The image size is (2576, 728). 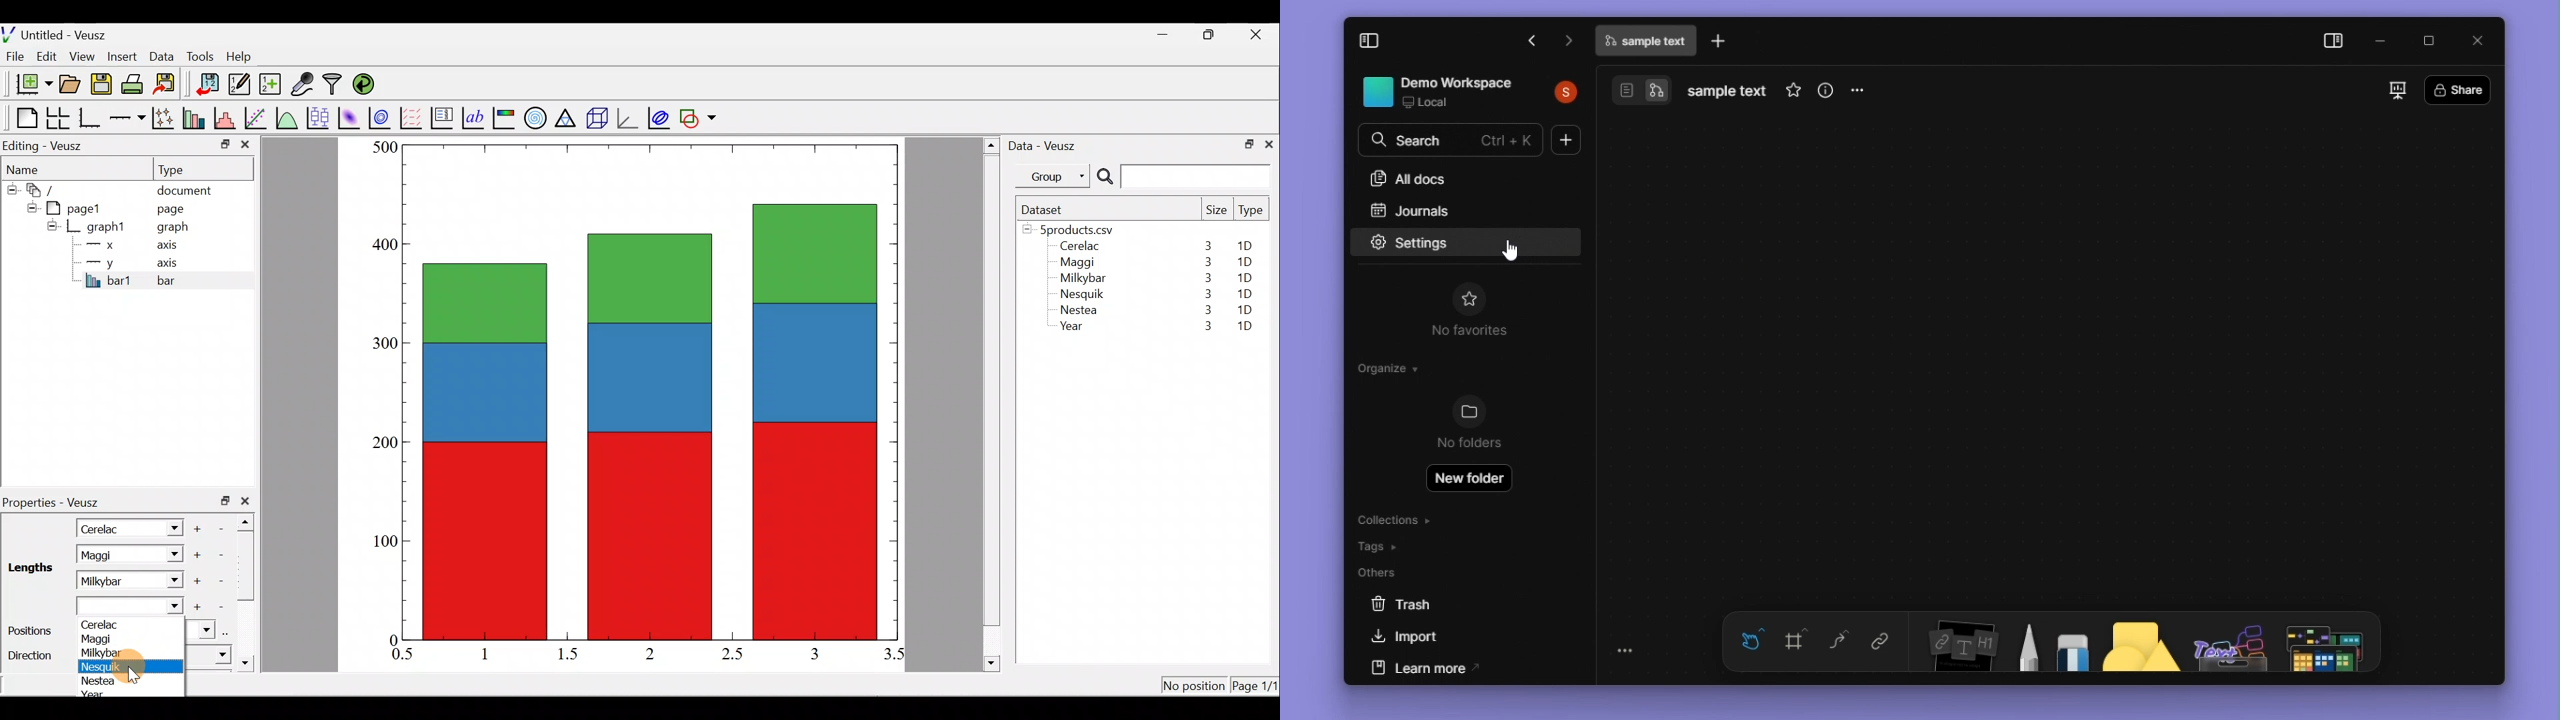 What do you see at coordinates (225, 501) in the screenshot?
I see `restore down` at bounding box center [225, 501].